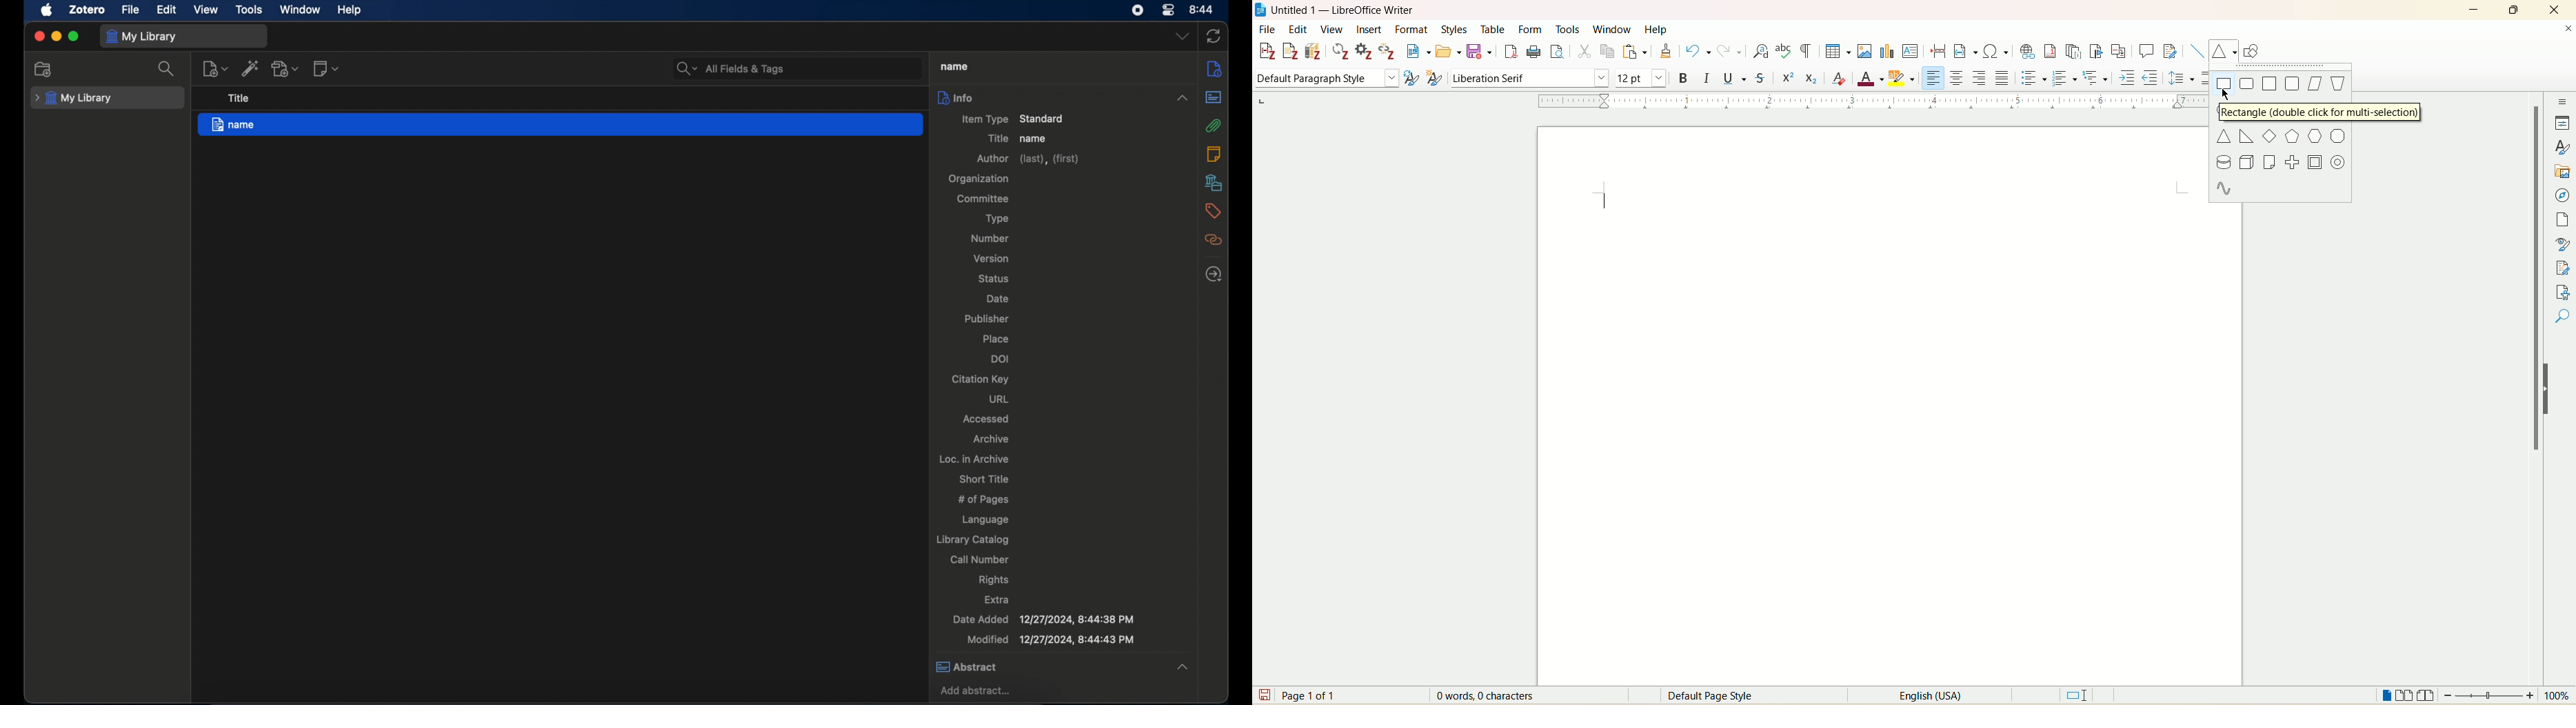 The width and height of the screenshot is (2576, 728). Describe the element at coordinates (215, 69) in the screenshot. I see `new item` at that location.